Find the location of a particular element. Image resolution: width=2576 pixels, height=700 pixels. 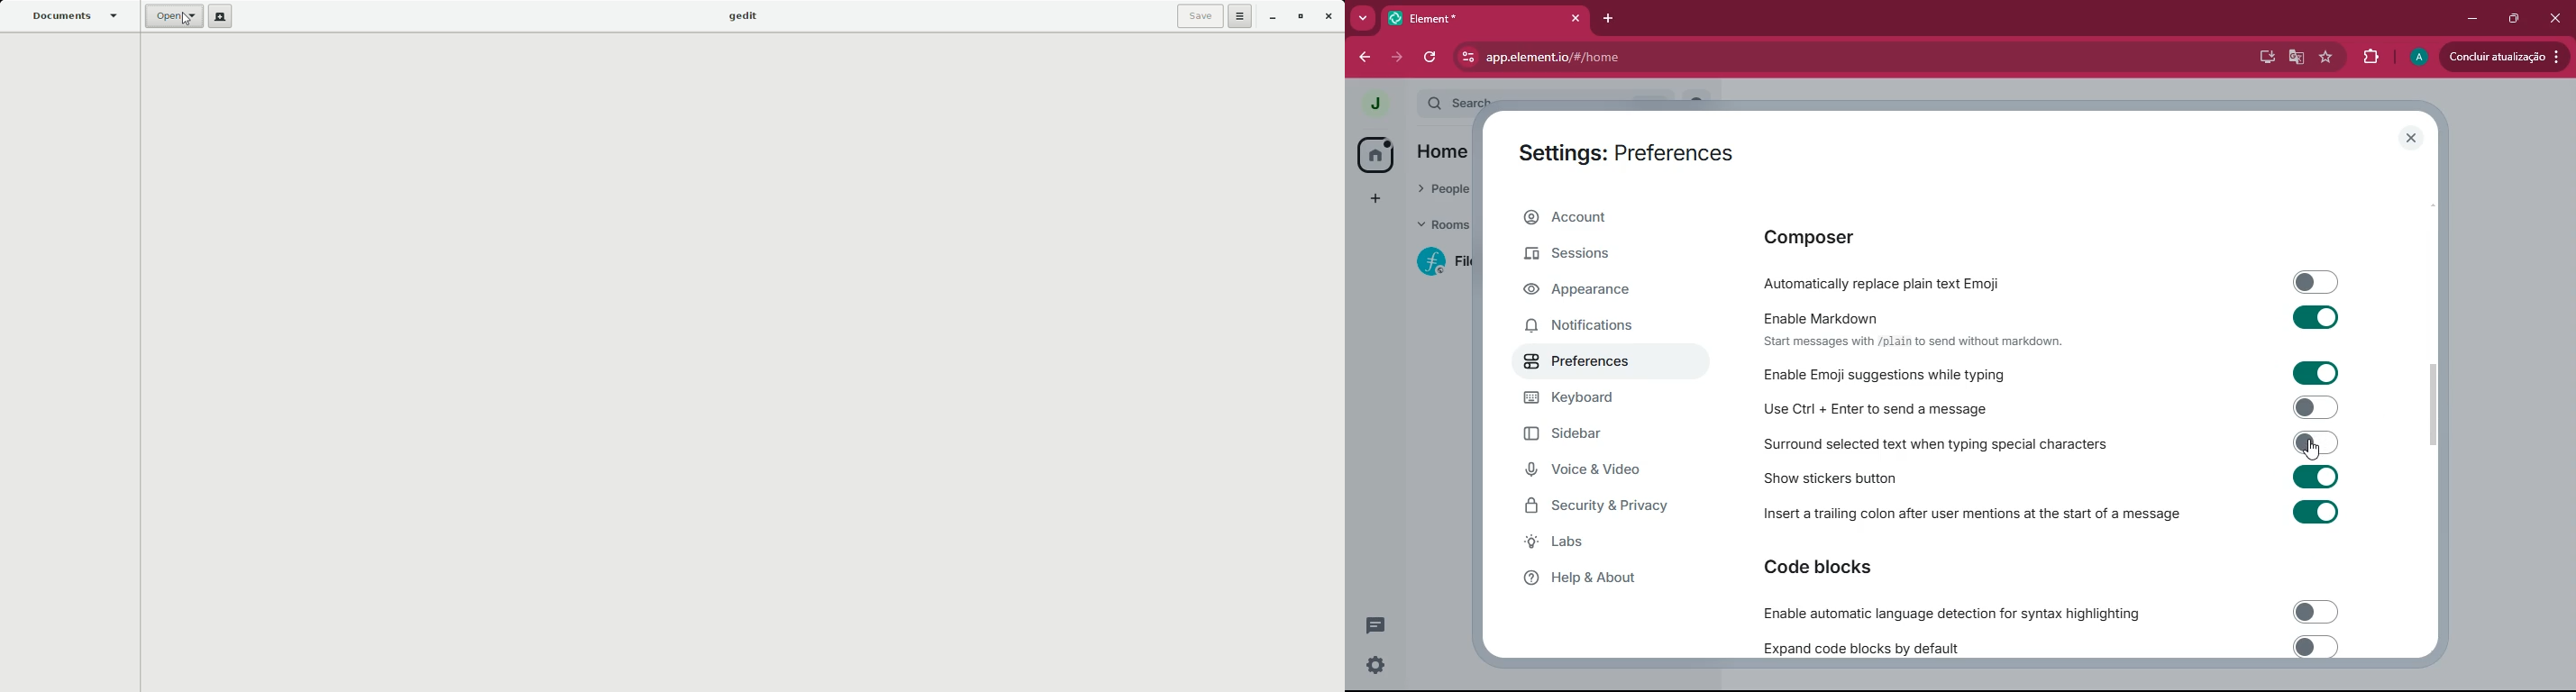

preferences is located at coordinates (1593, 366).